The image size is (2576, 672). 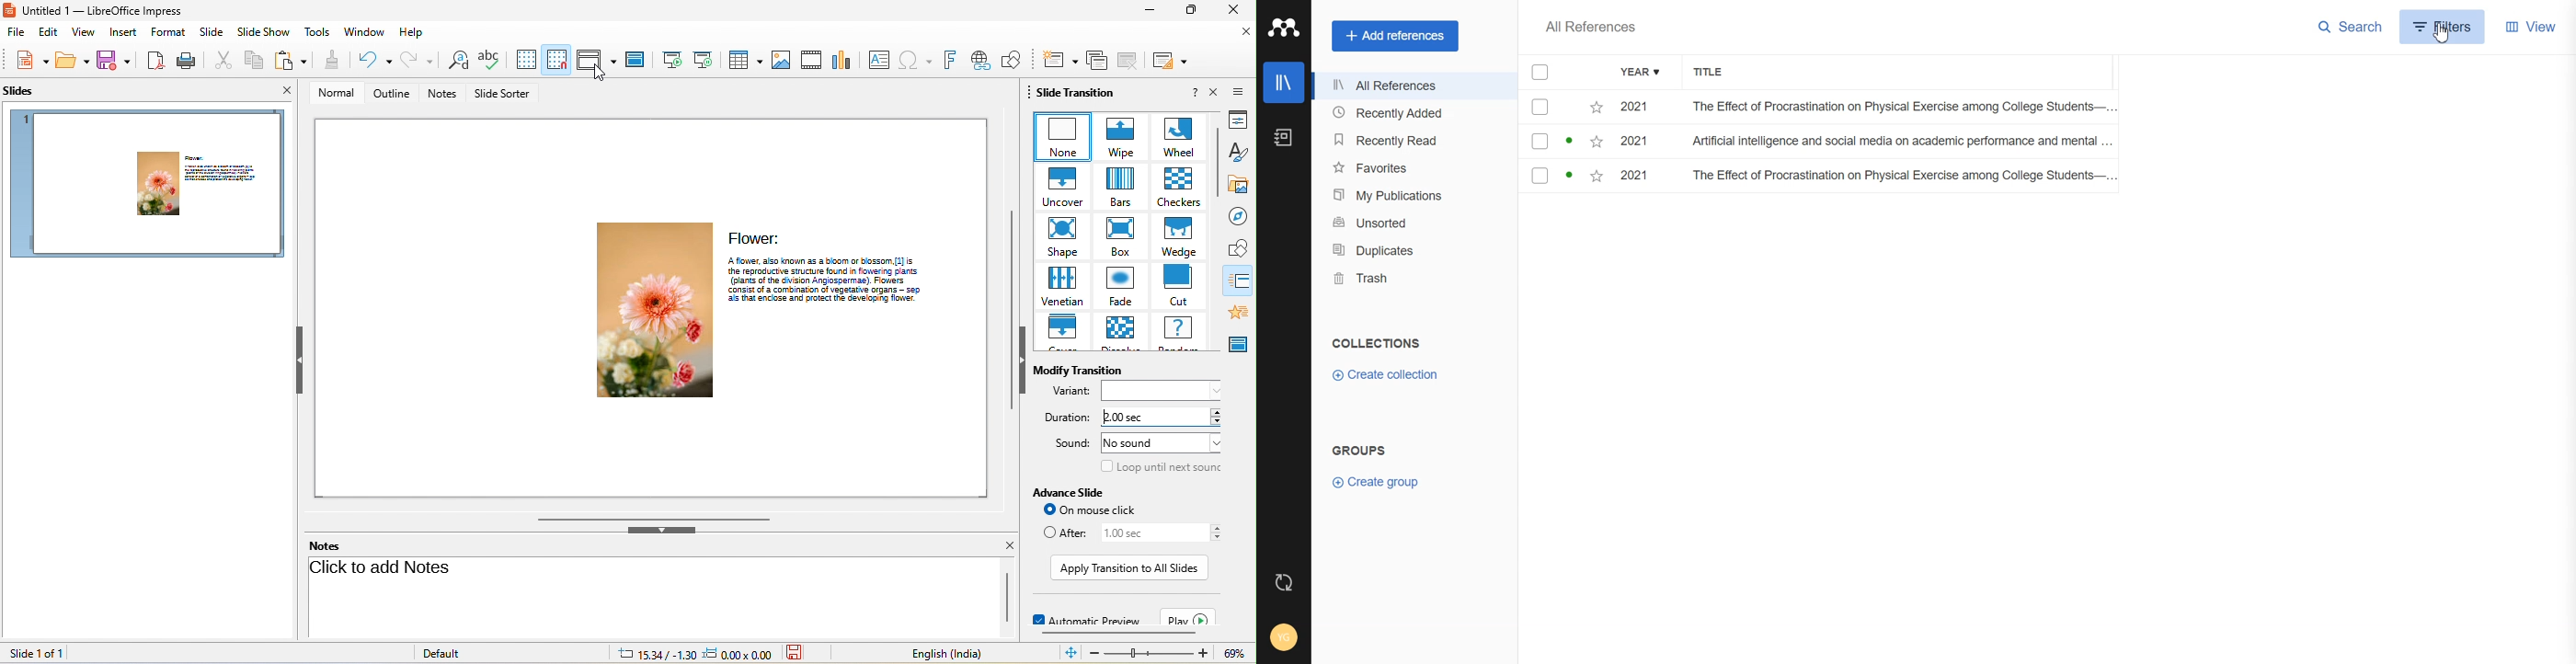 I want to click on special character, so click(x=917, y=58).